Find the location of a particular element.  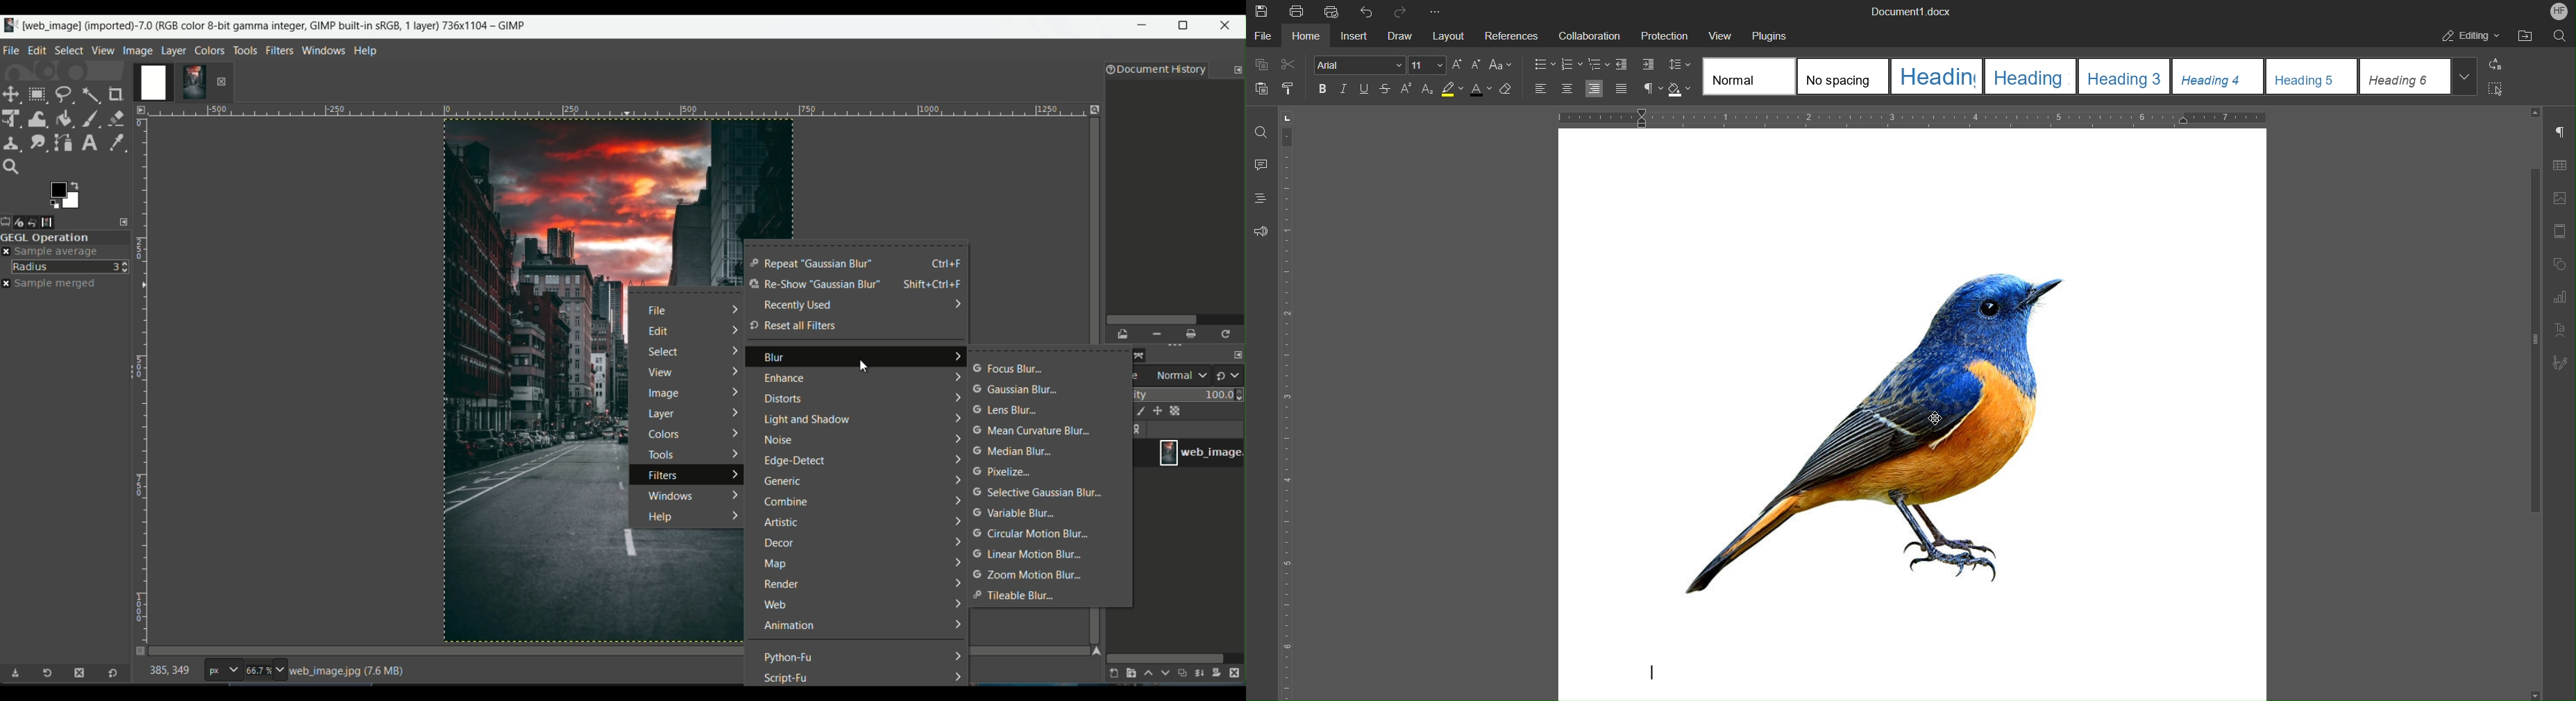

reshow is located at coordinates (813, 286).